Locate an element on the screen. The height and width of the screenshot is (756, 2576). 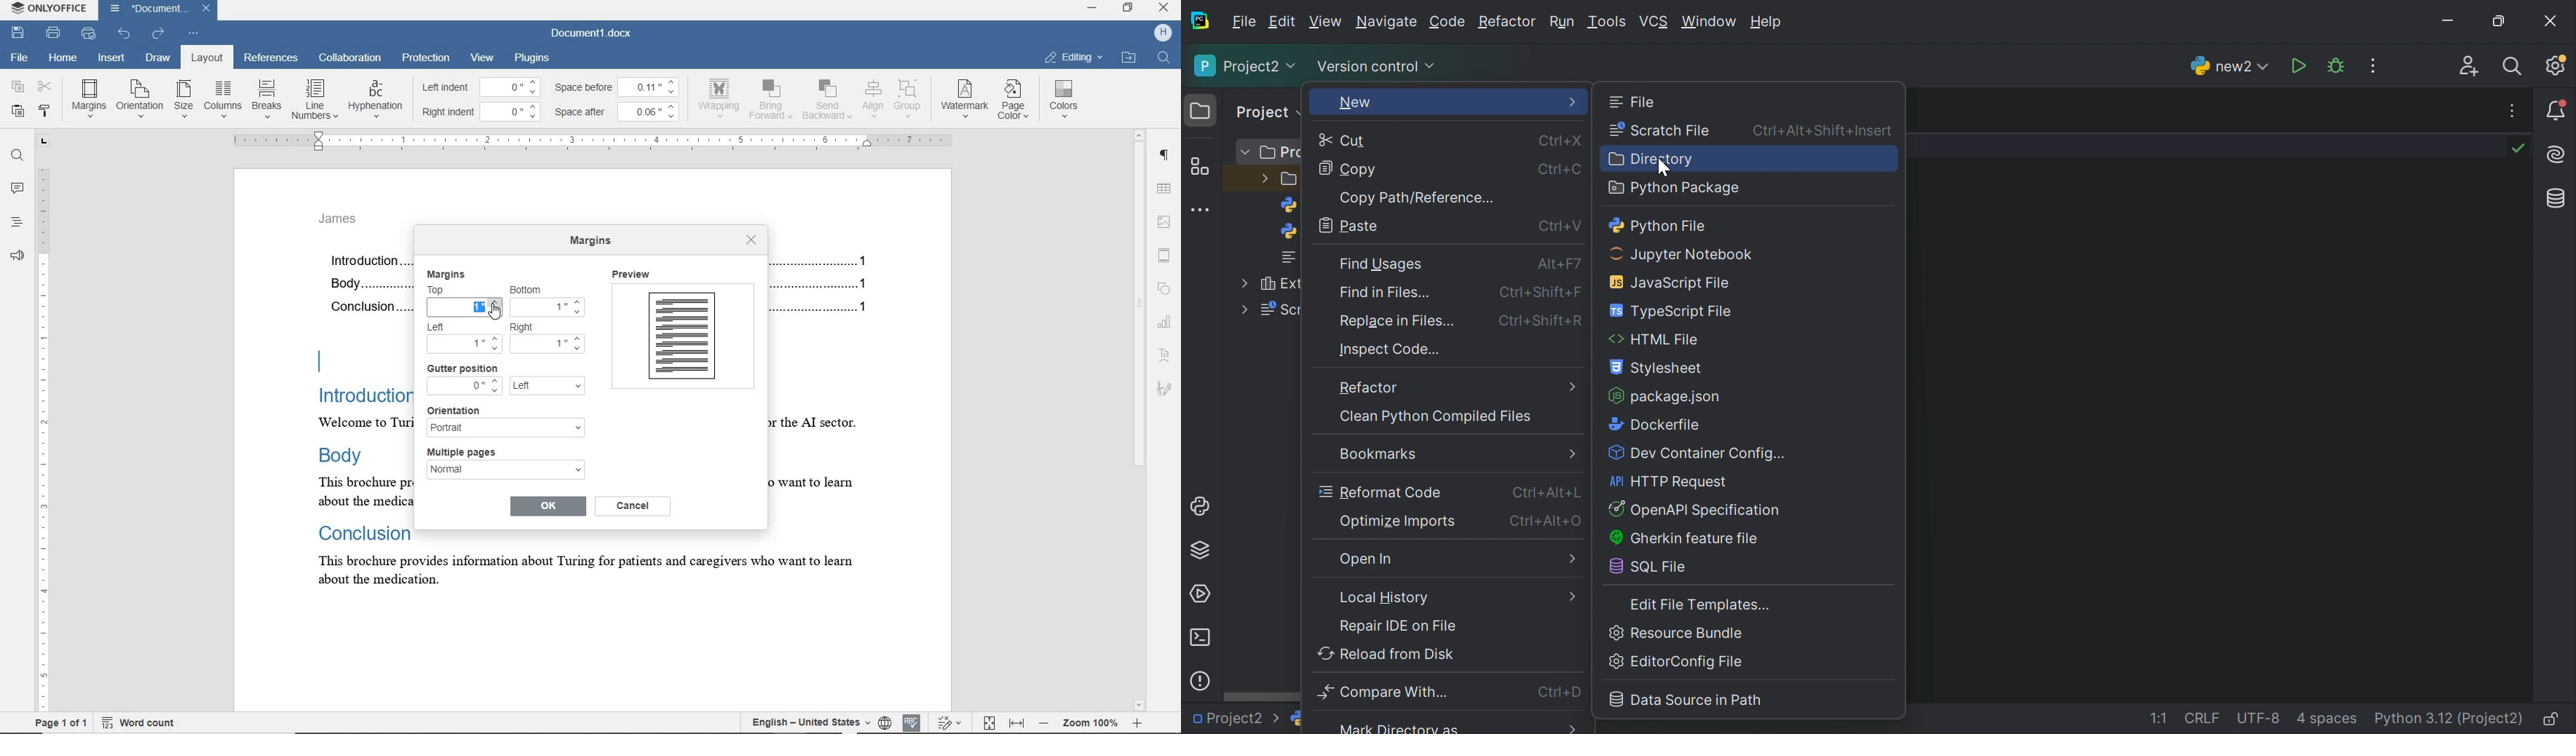
space before is located at coordinates (586, 87).